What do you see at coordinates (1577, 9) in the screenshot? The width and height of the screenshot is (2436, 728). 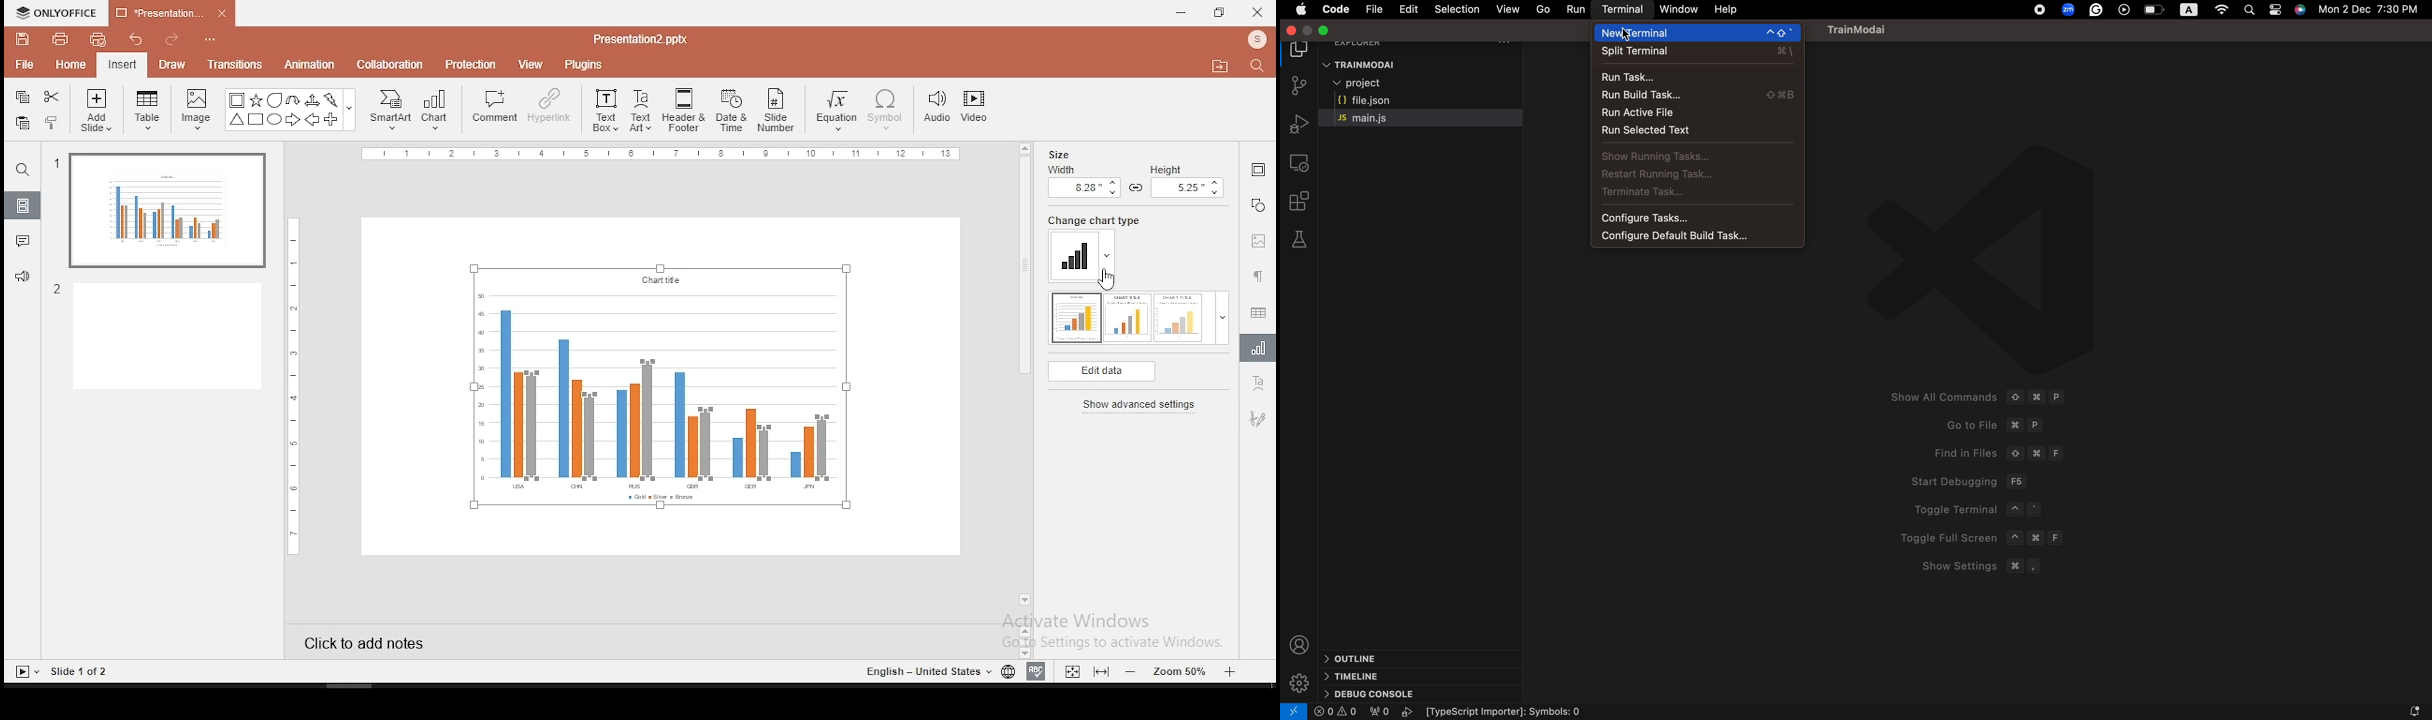 I see `run` at bounding box center [1577, 9].